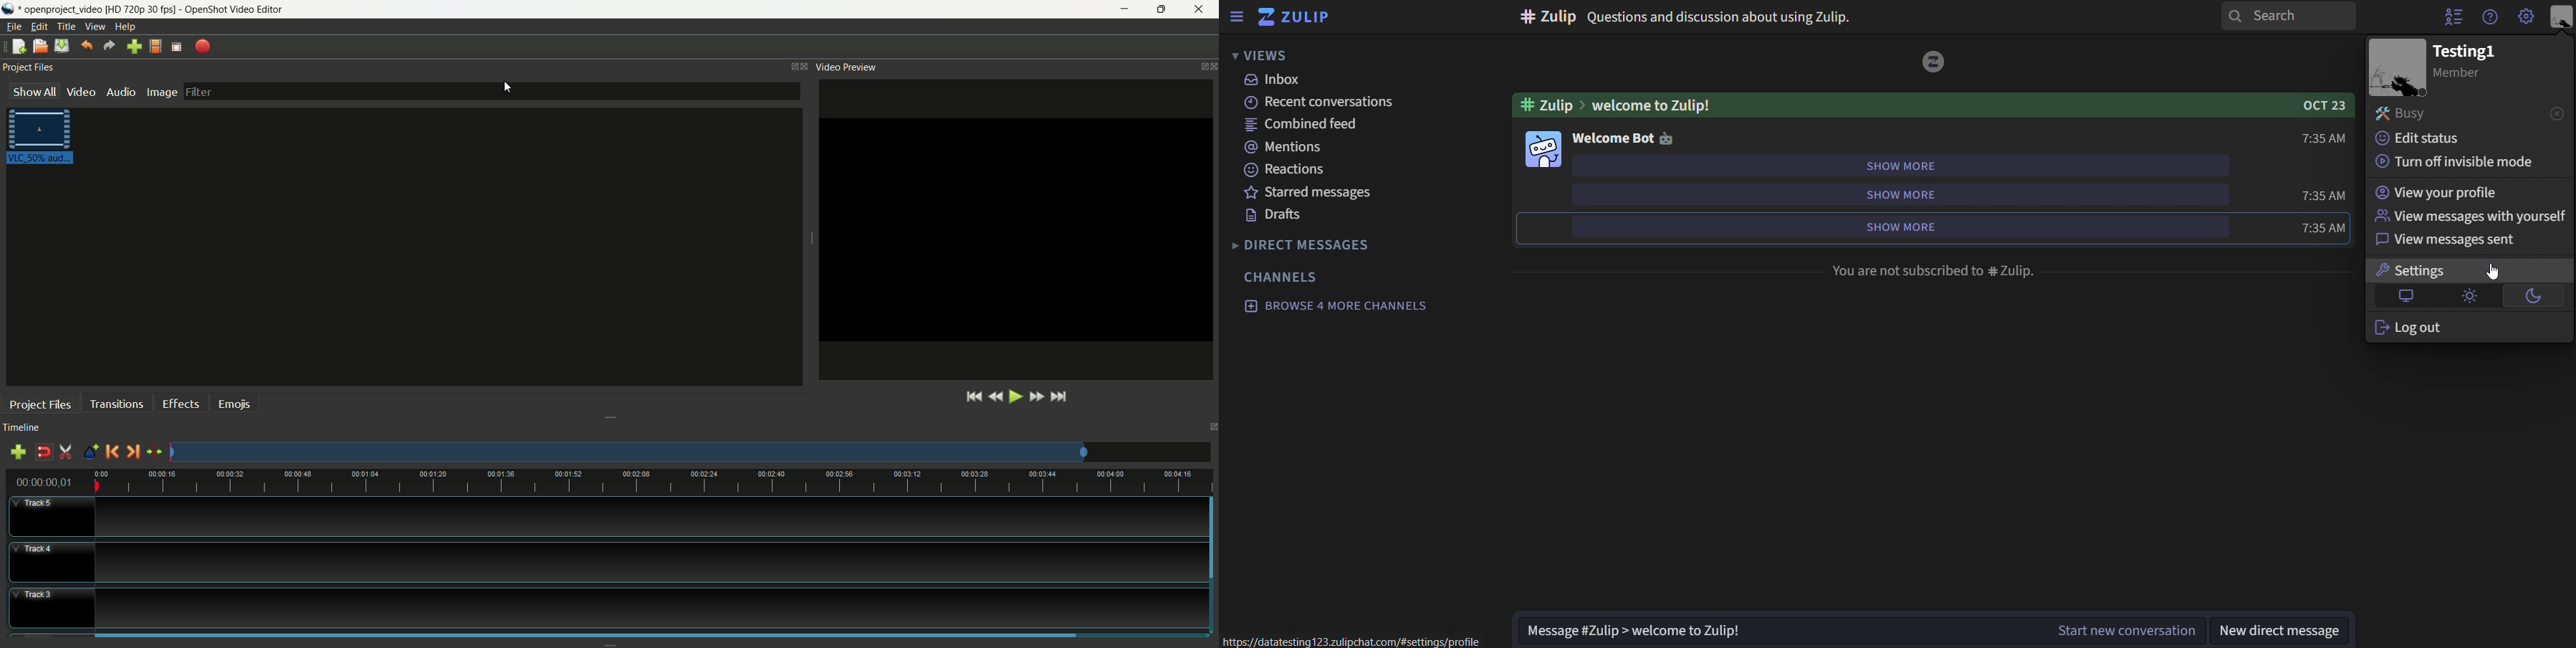 This screenshot has width=2576, height=672. What do you see at coordinates (2322, 194) in the screenshot?
I see `time` at bounding box center [2322, 194].